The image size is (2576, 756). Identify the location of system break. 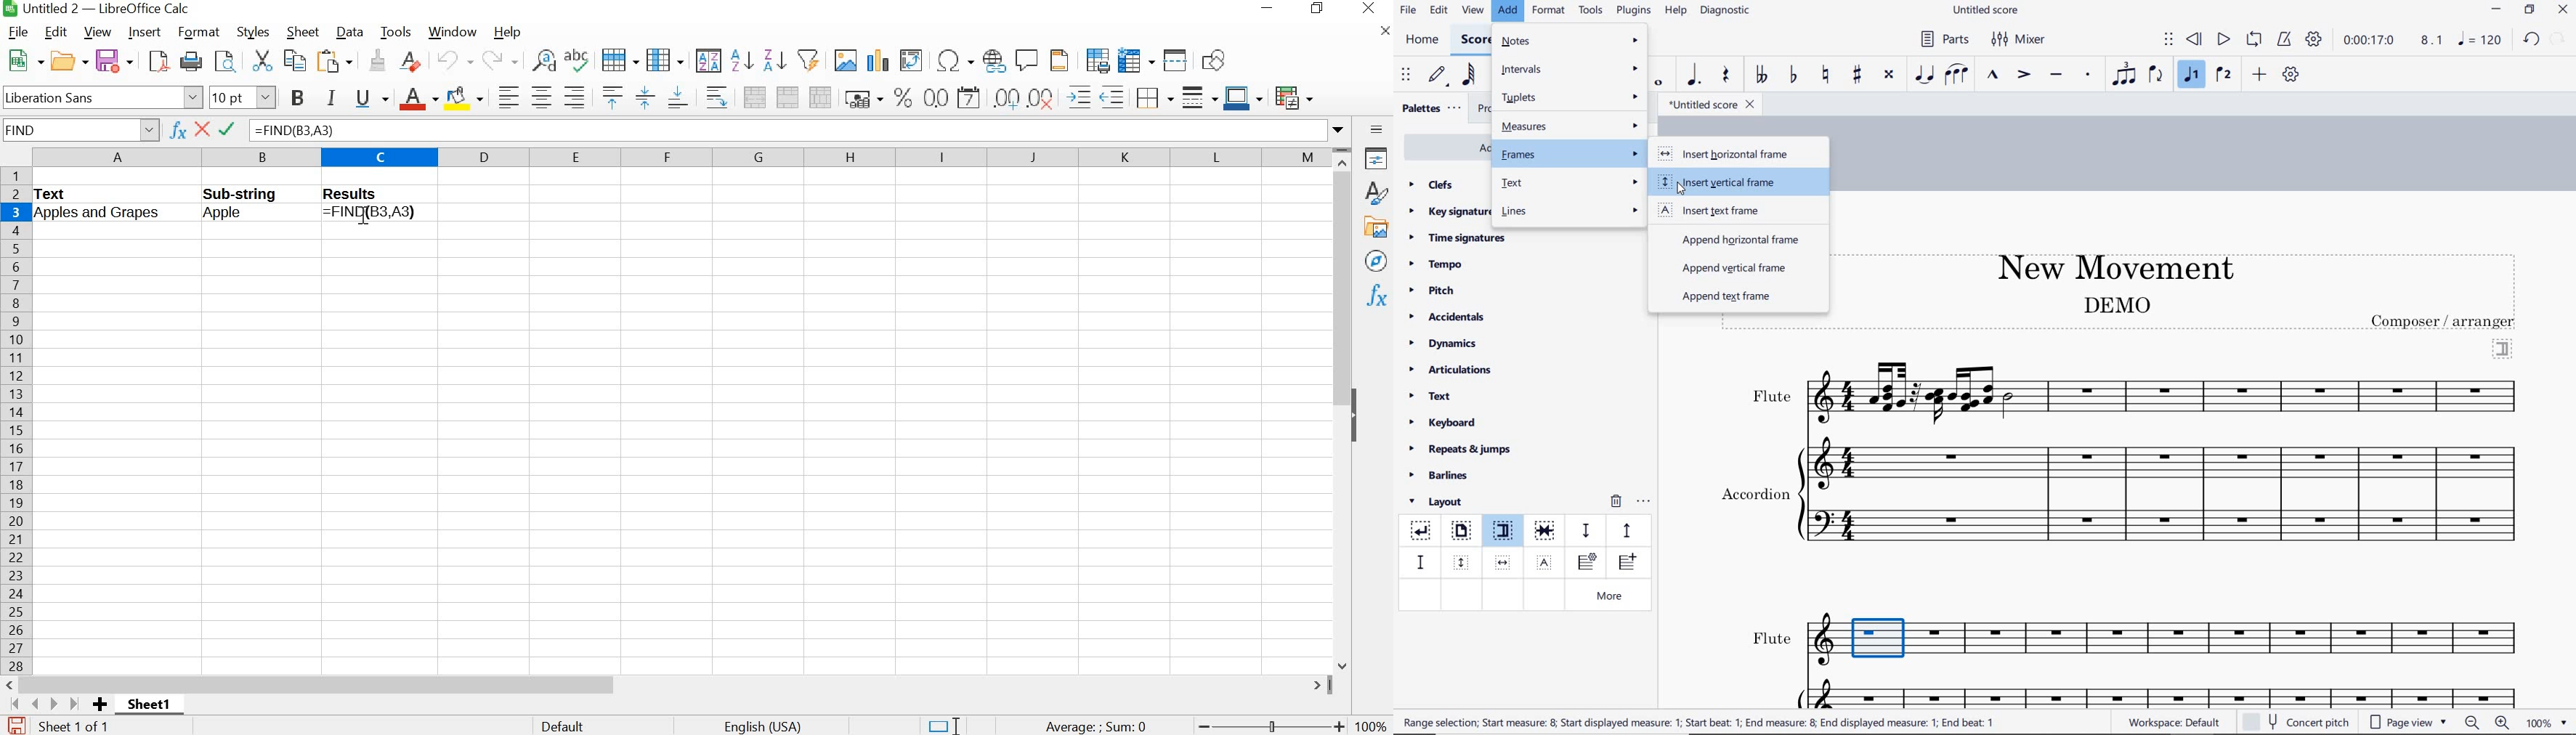
(1422, 528).